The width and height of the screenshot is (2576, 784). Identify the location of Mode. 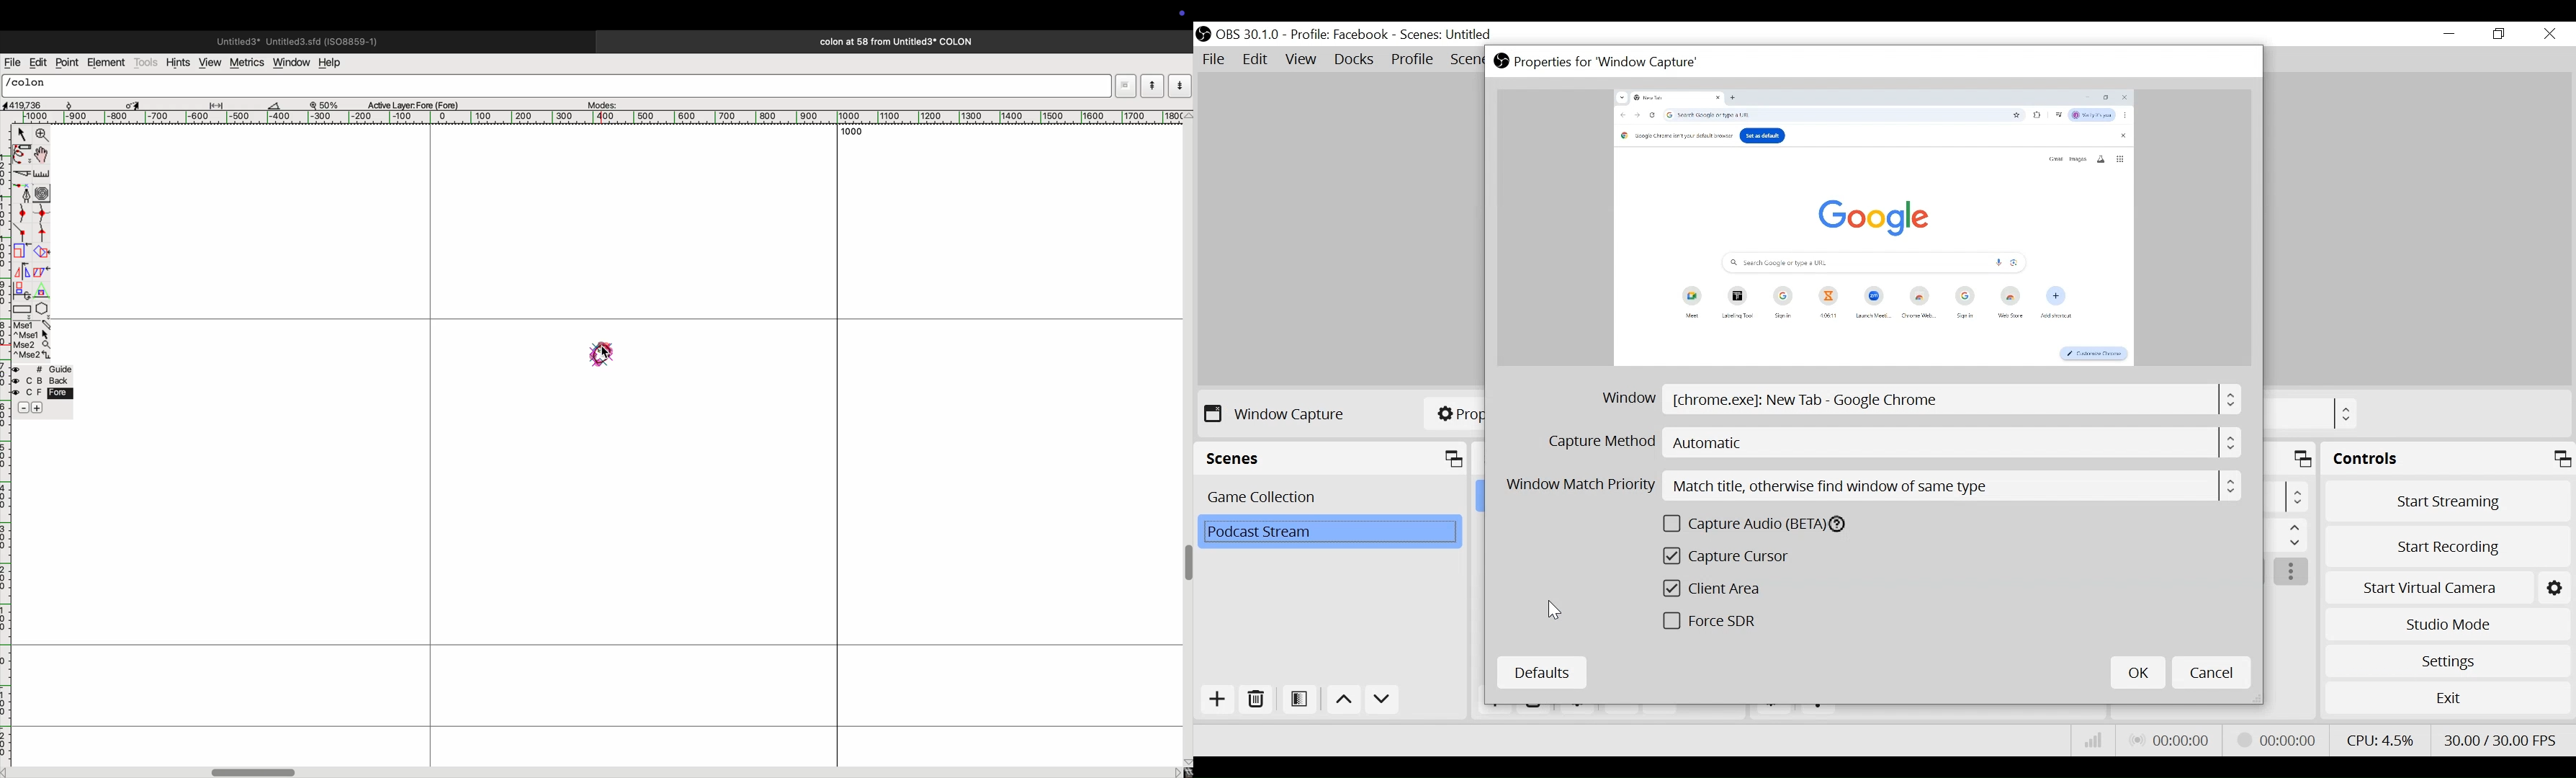
(1126, 86).